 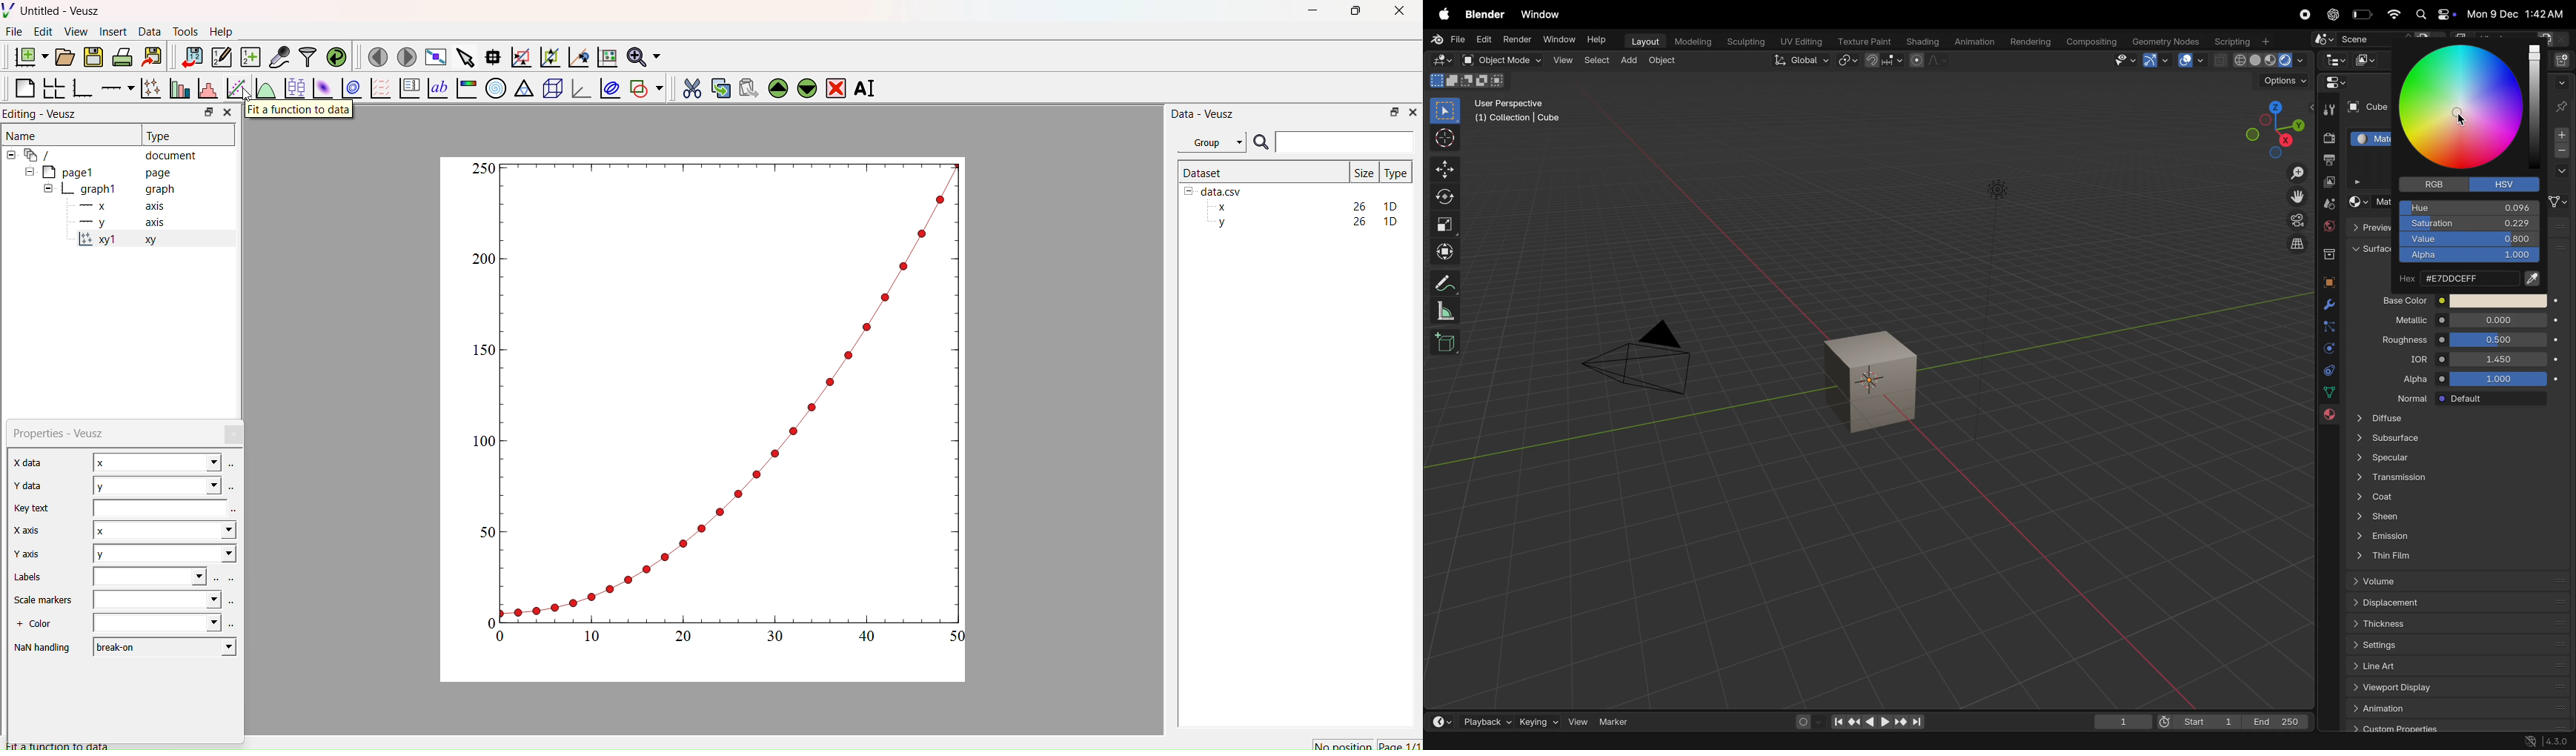 What do you see at coordinates (1444, 169) in the screenshot?
I see `move` at bounding box center [1444, 169].